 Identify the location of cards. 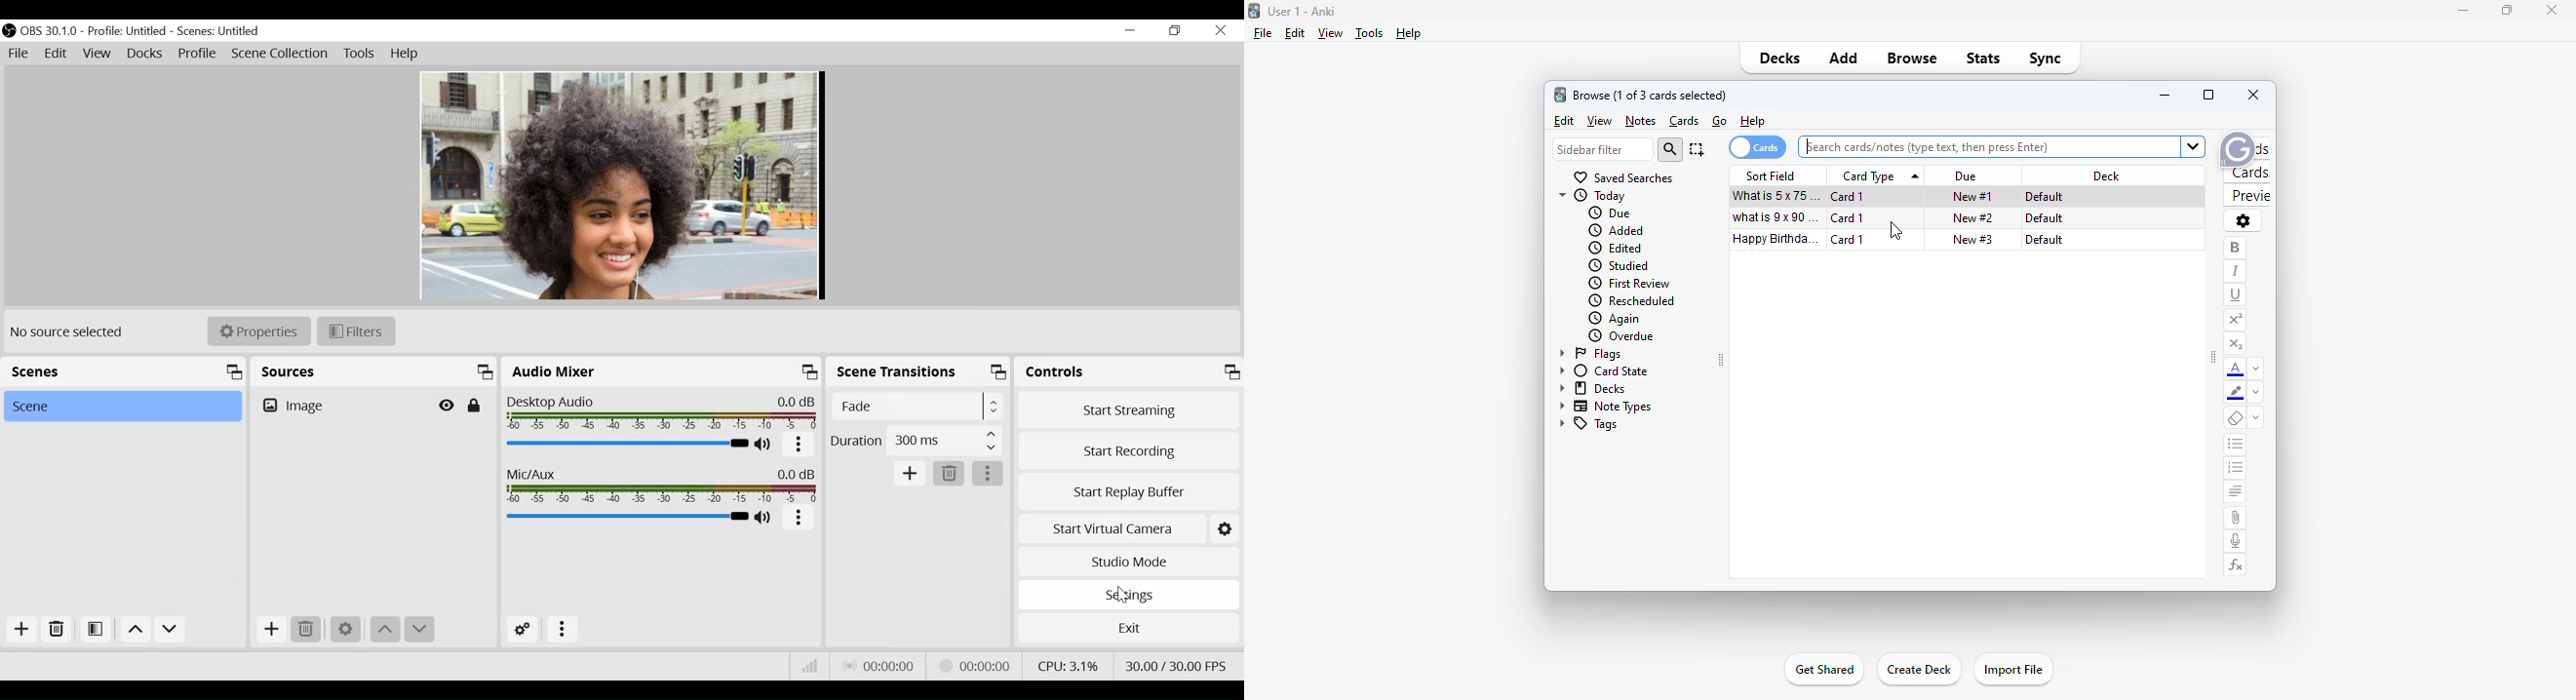
(1685, 122).